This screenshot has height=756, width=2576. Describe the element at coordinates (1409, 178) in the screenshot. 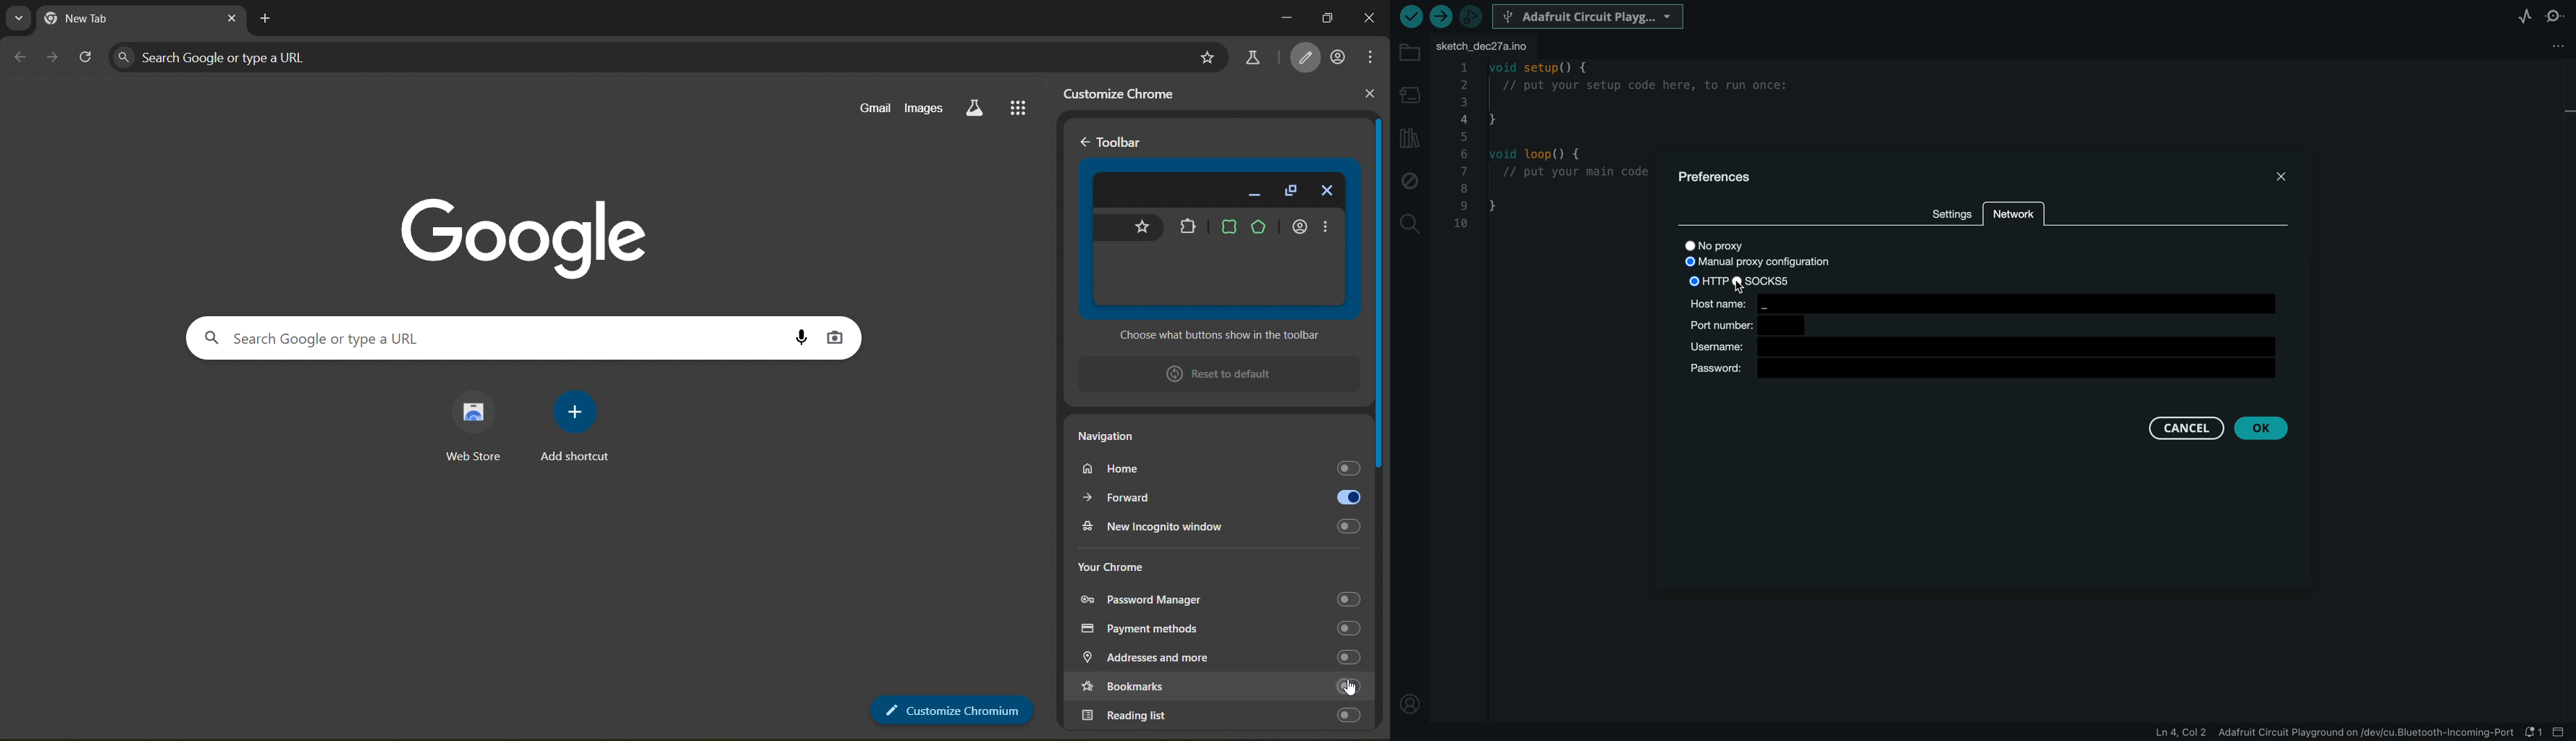

I see `debug` at that location.